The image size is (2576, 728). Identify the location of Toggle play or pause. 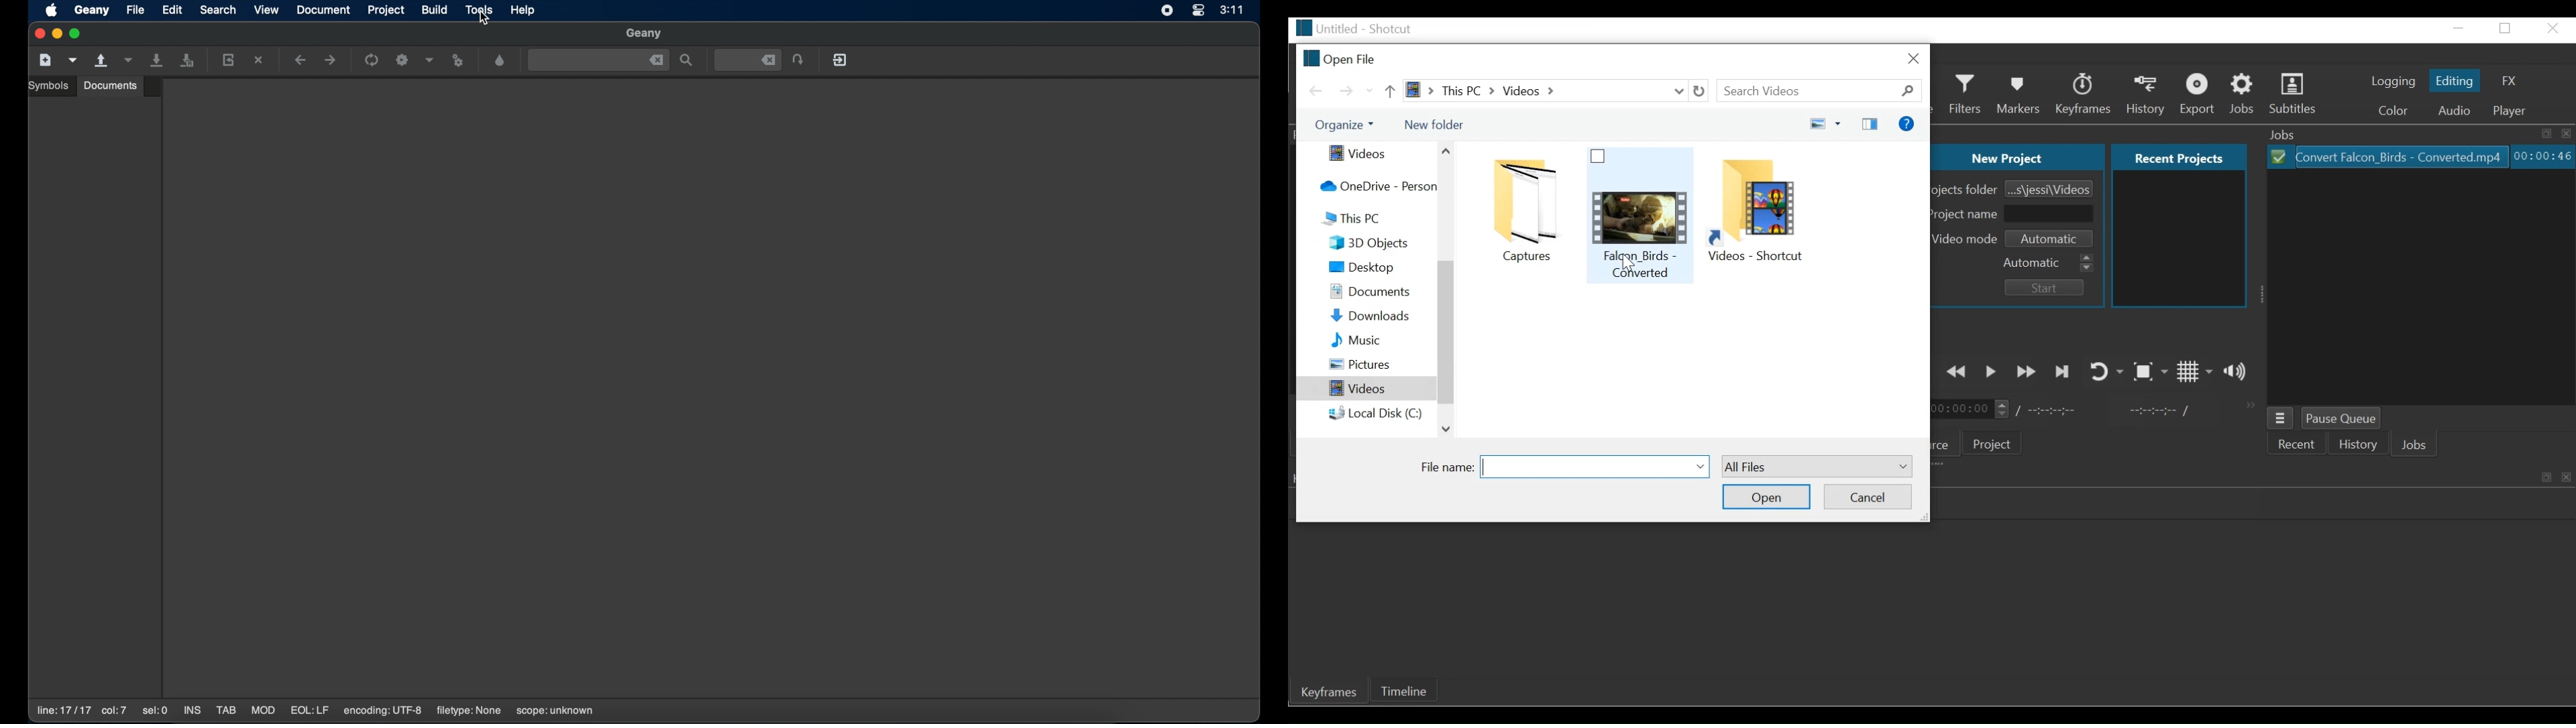
(1991, 371).